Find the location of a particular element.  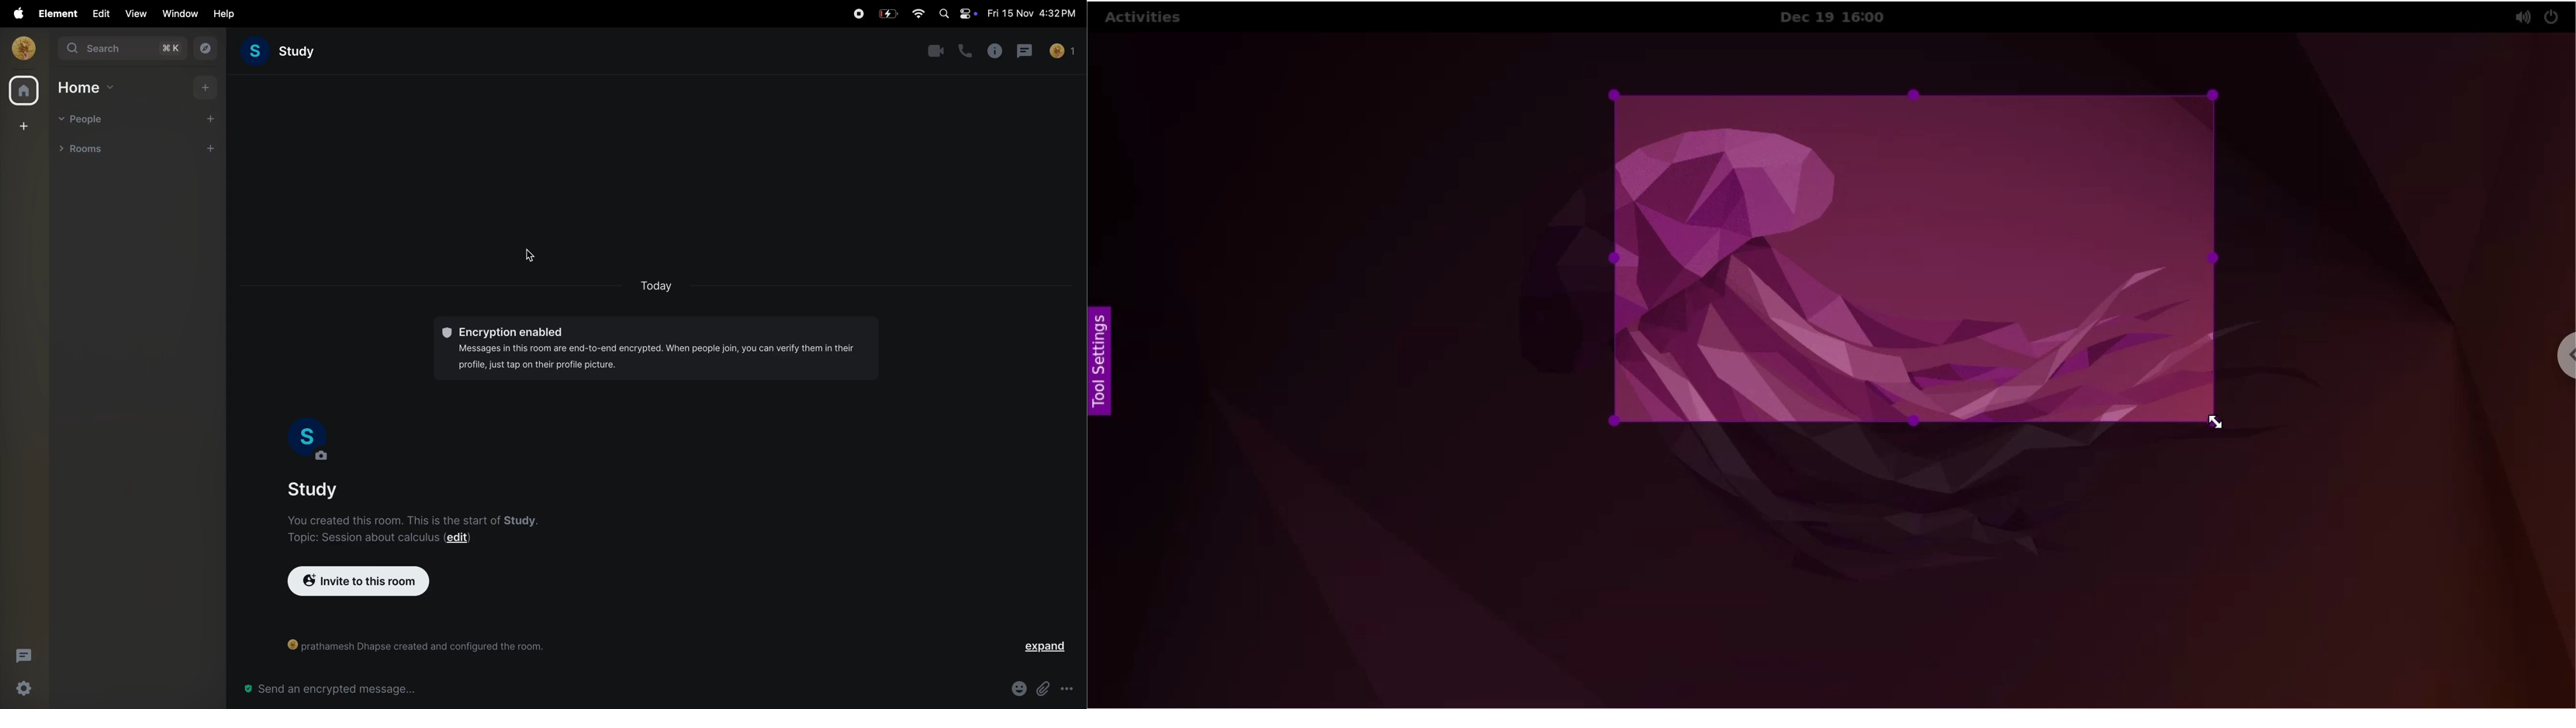

invite to room is located at coordinates (358, 581).